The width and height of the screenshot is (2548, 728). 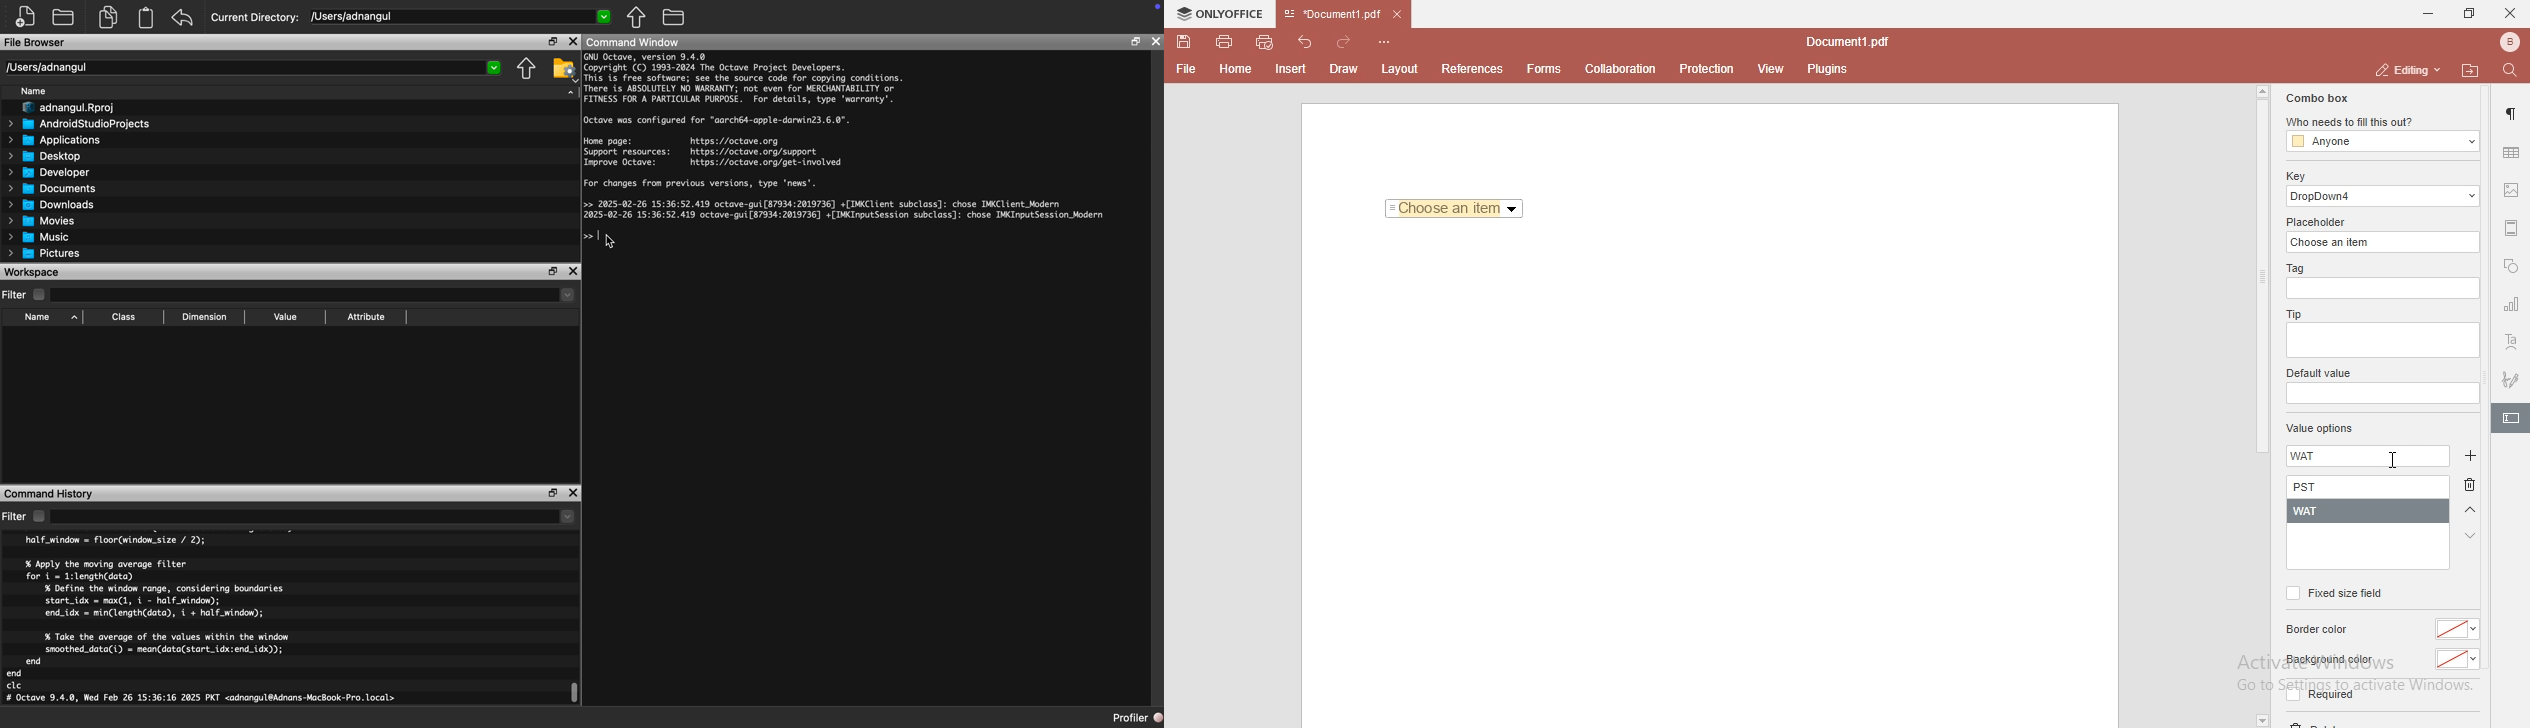 I want to click on cursor, so click(x=2399, y=459).